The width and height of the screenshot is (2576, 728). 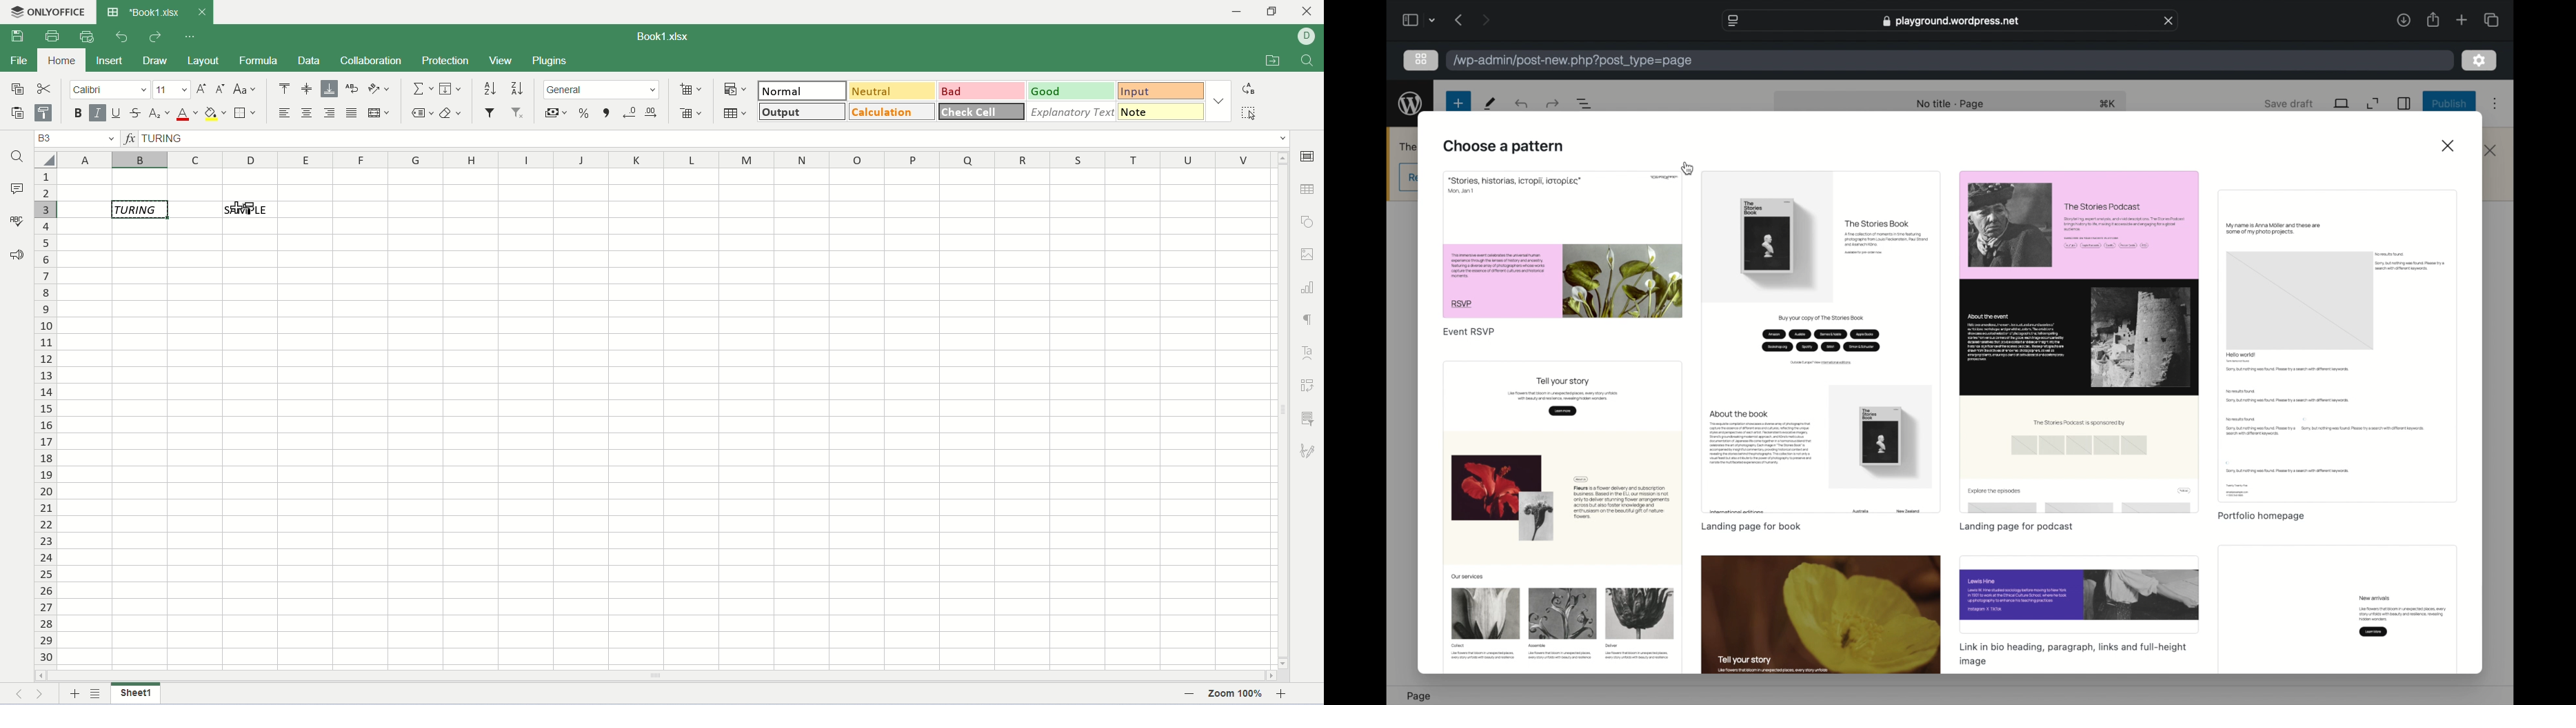 What do you see at coordinates (1283, 410) in the screenshot?
I see `vertical scroll` at bounding box center [1283, 410].